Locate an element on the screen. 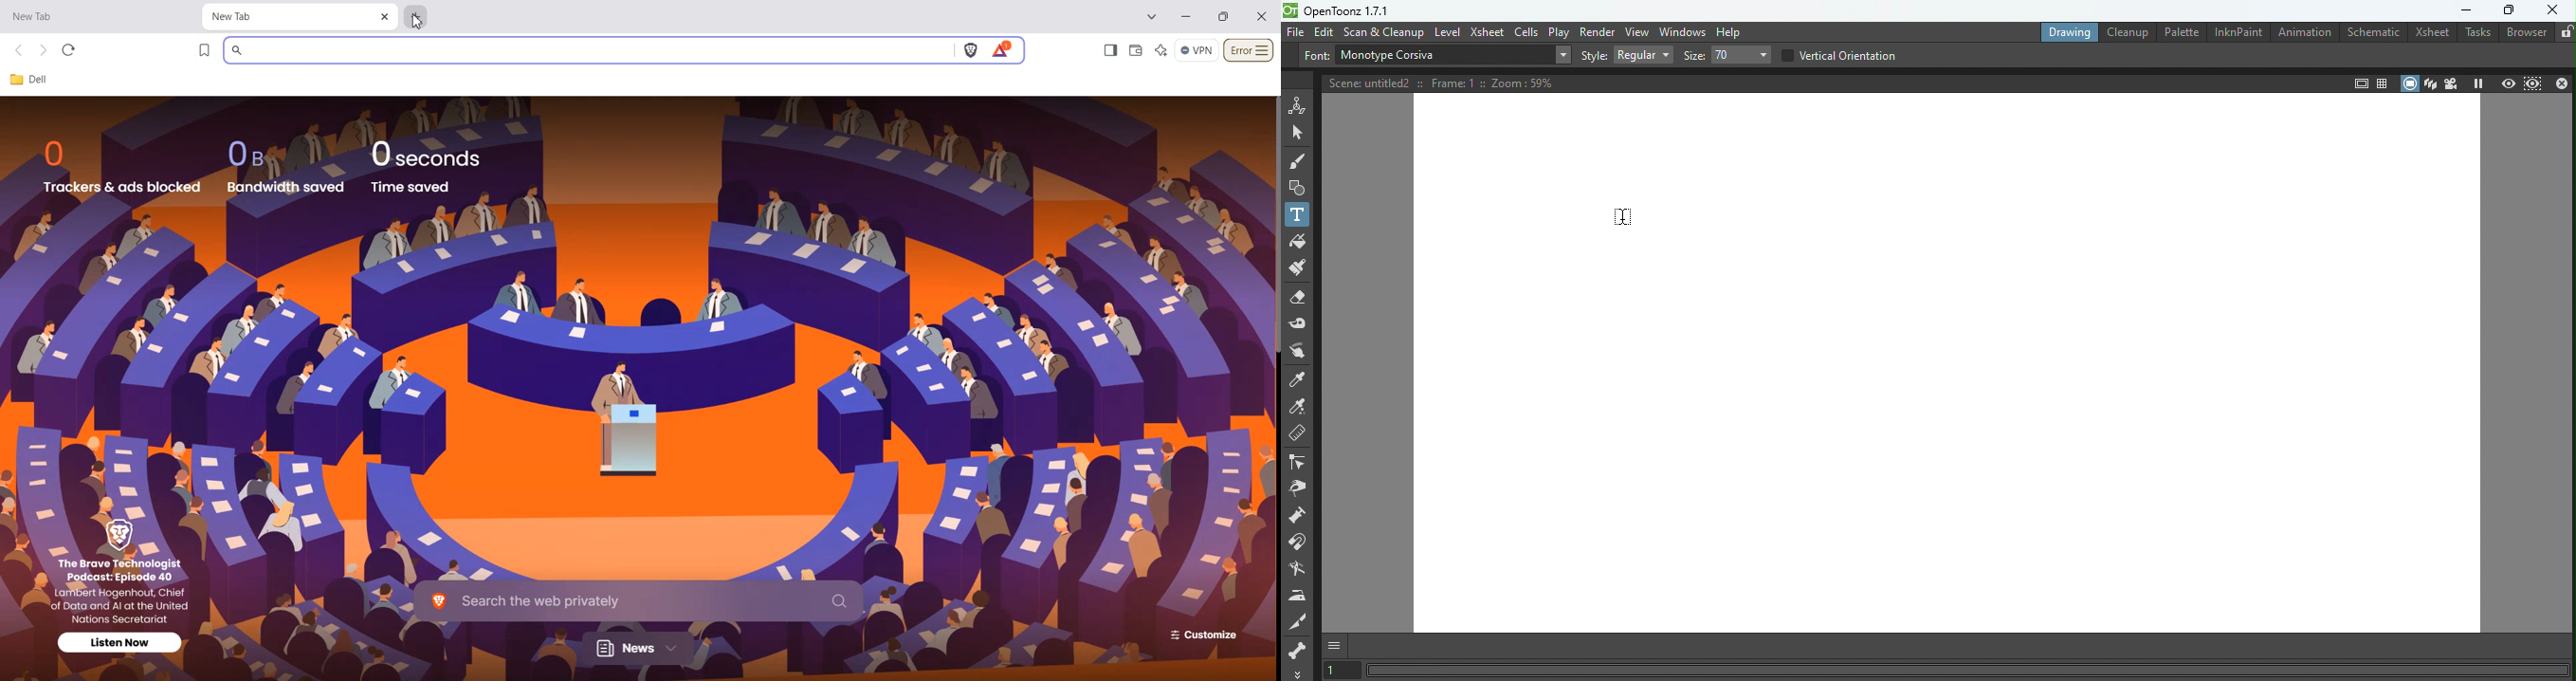  Close is located at coordinates (2564, 82).